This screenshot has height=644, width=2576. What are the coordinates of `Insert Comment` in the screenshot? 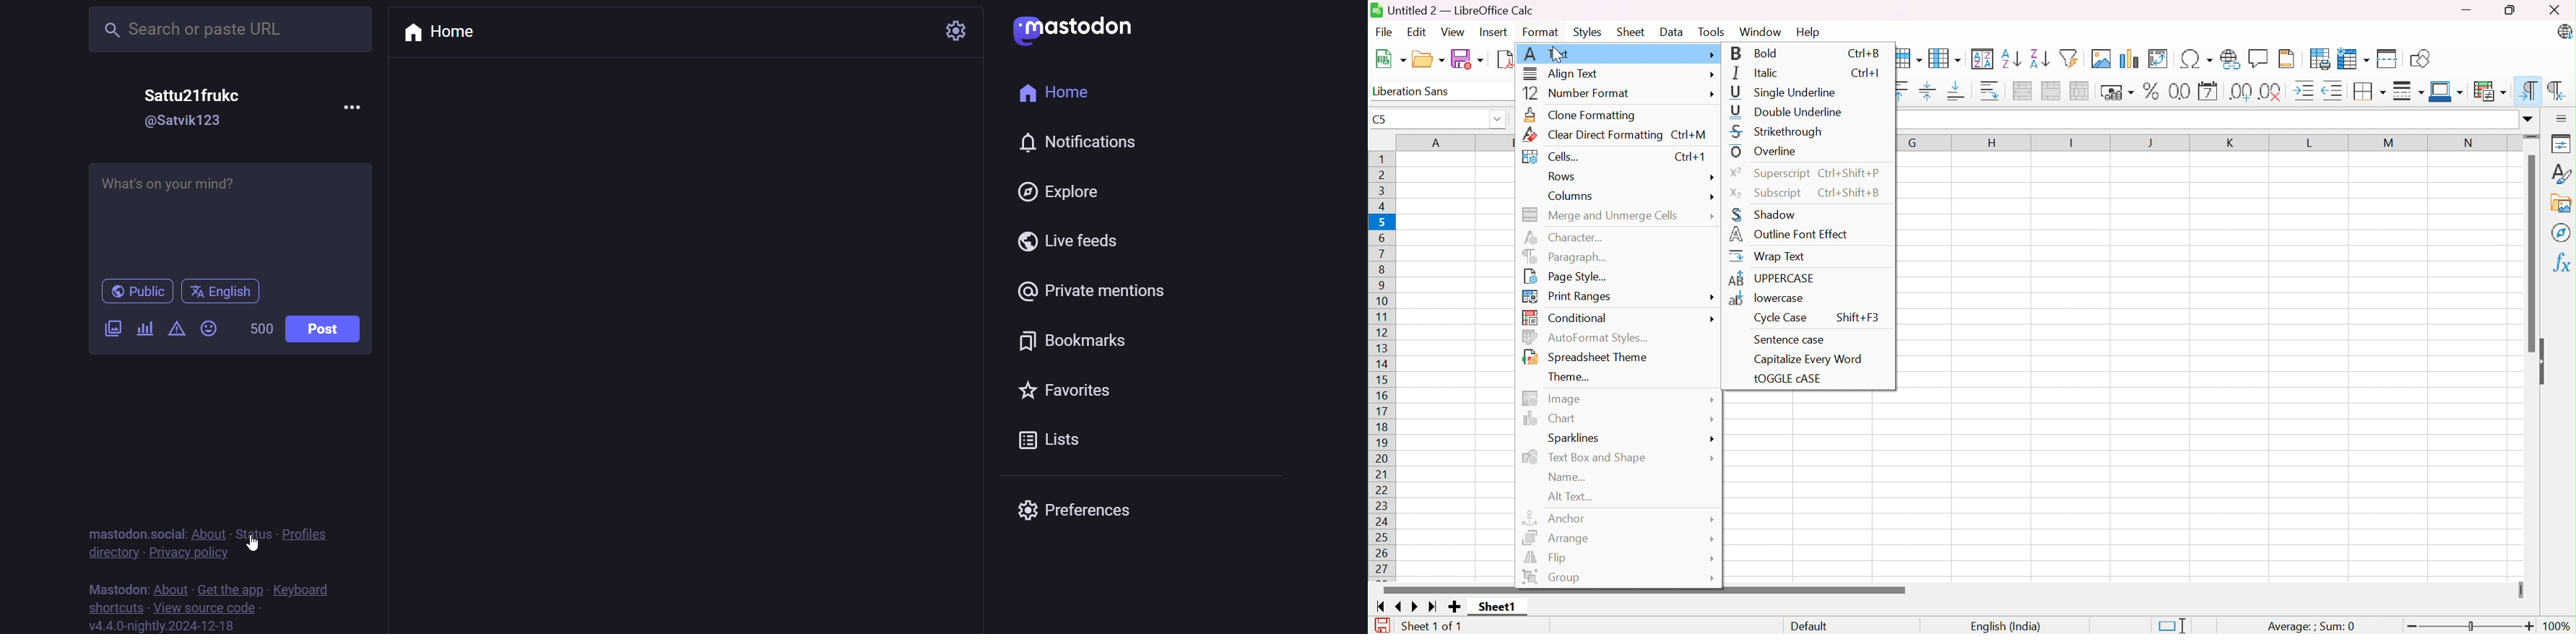 It's located at (2258, 58).